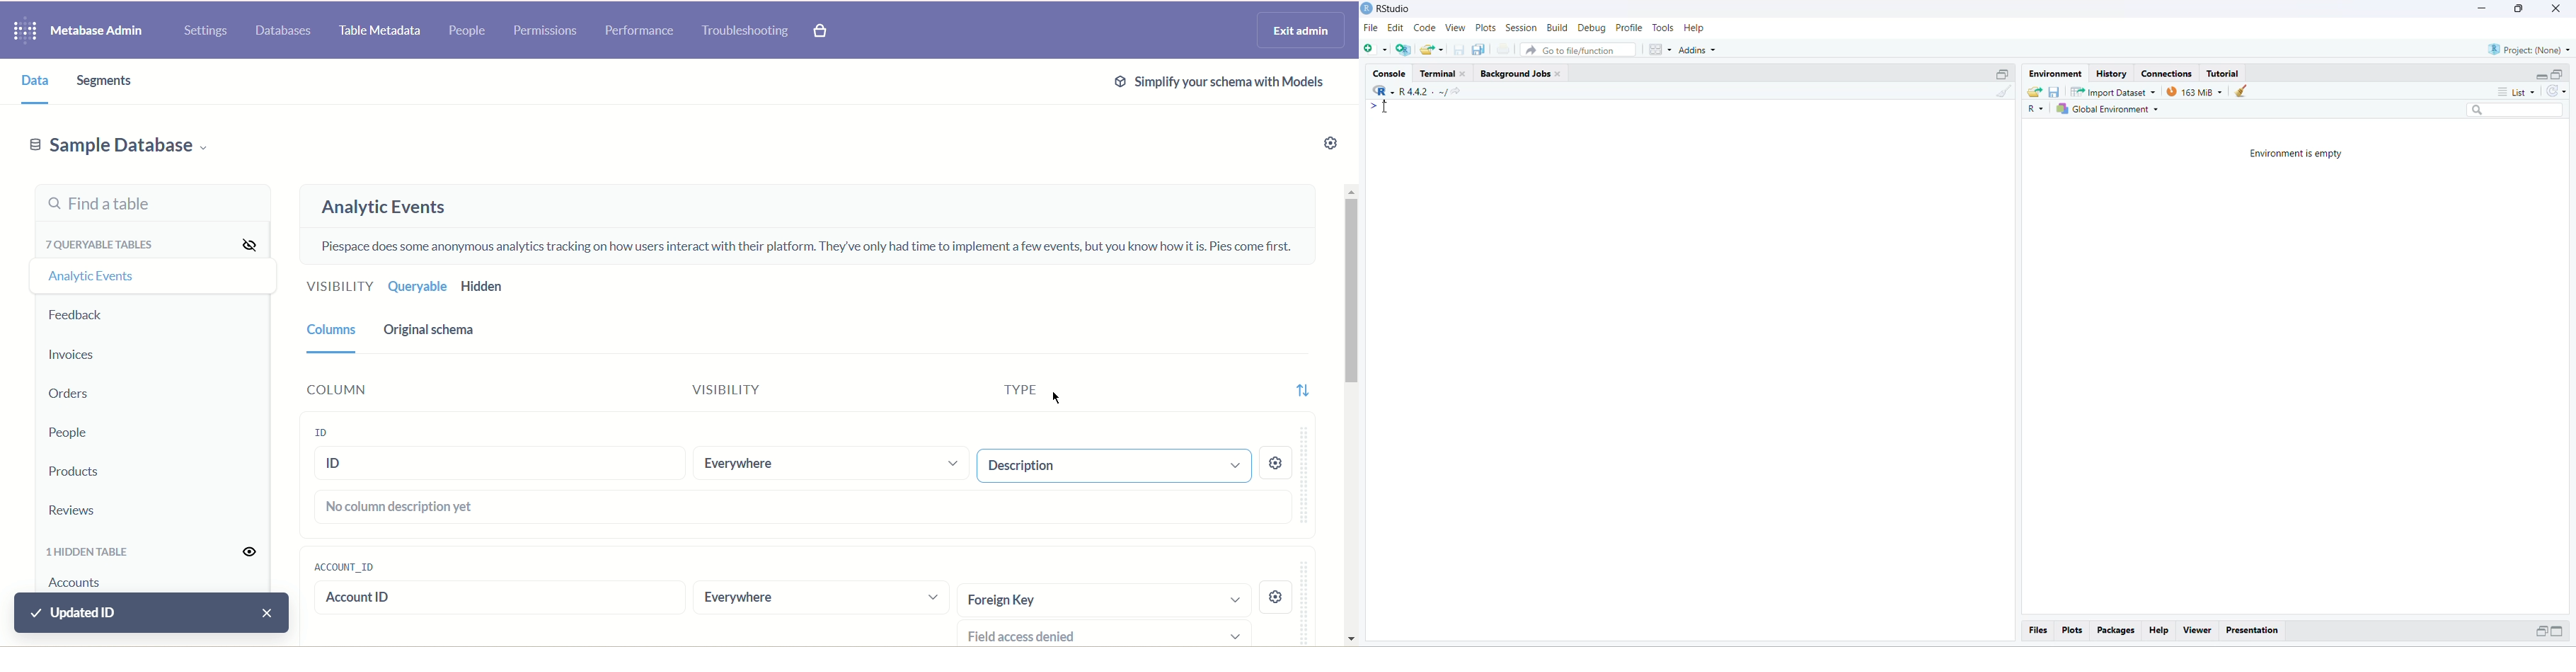  What do you see at coordinates (2542, 77) in the screenshot?
I see `minimize` at bounding box center [2542, 77].